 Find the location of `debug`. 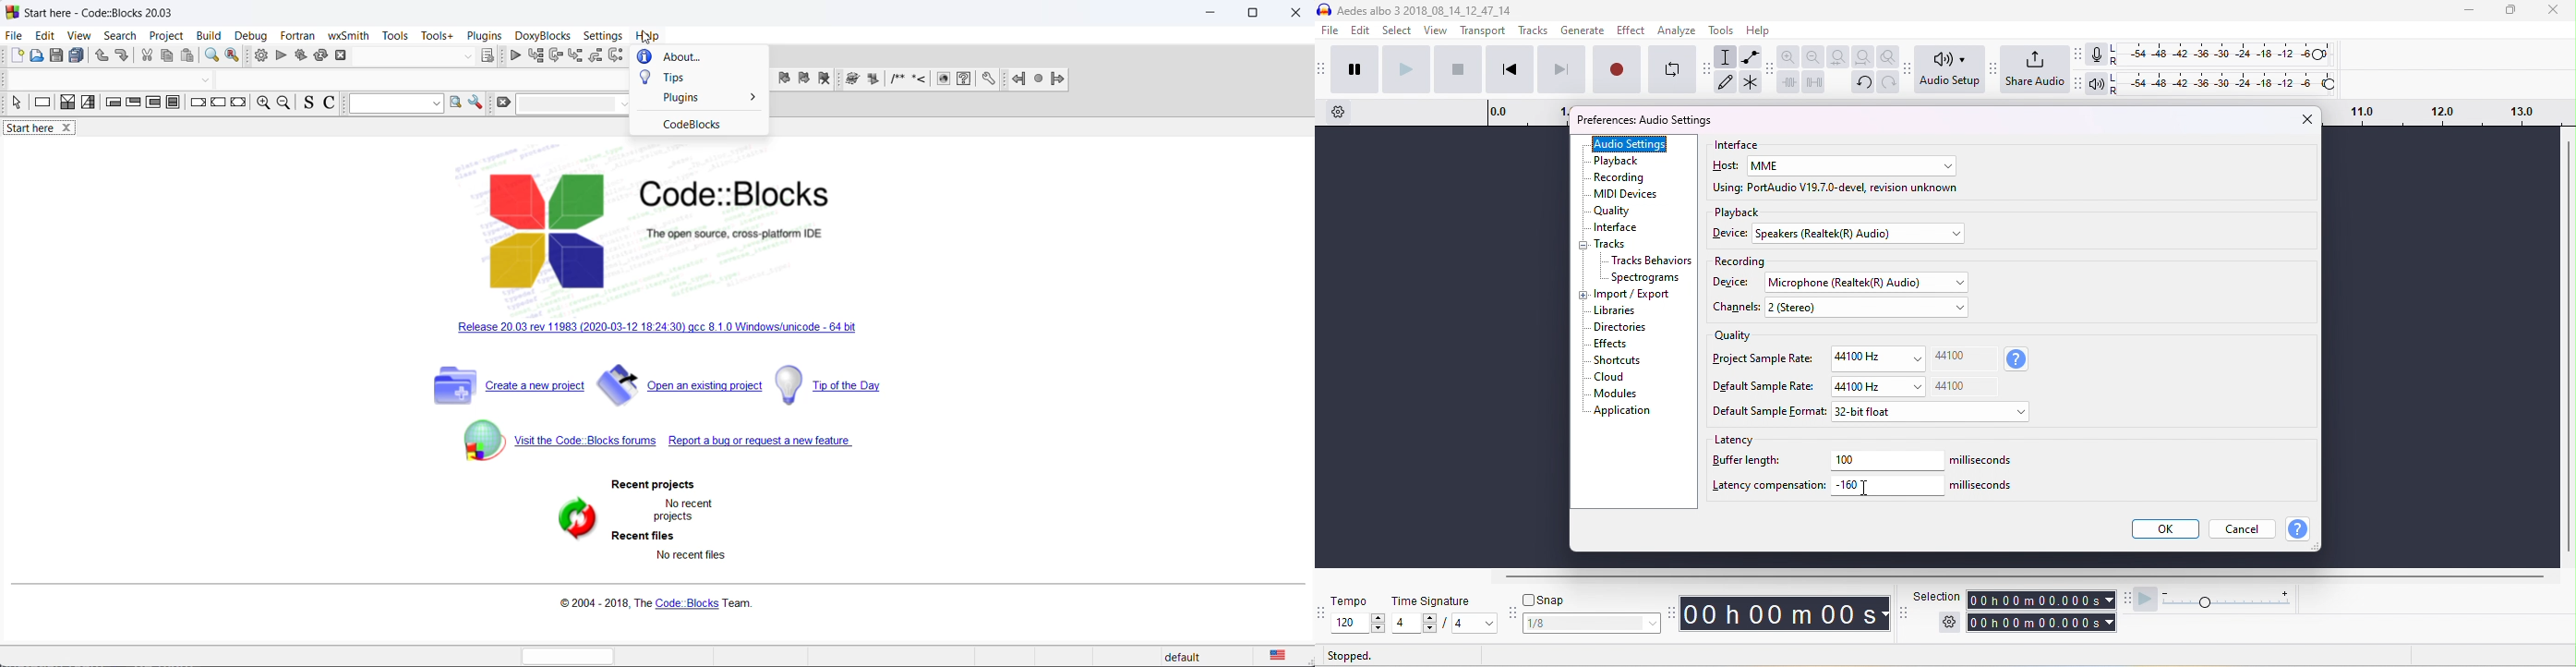

debug is located at coordinates (252, 34).